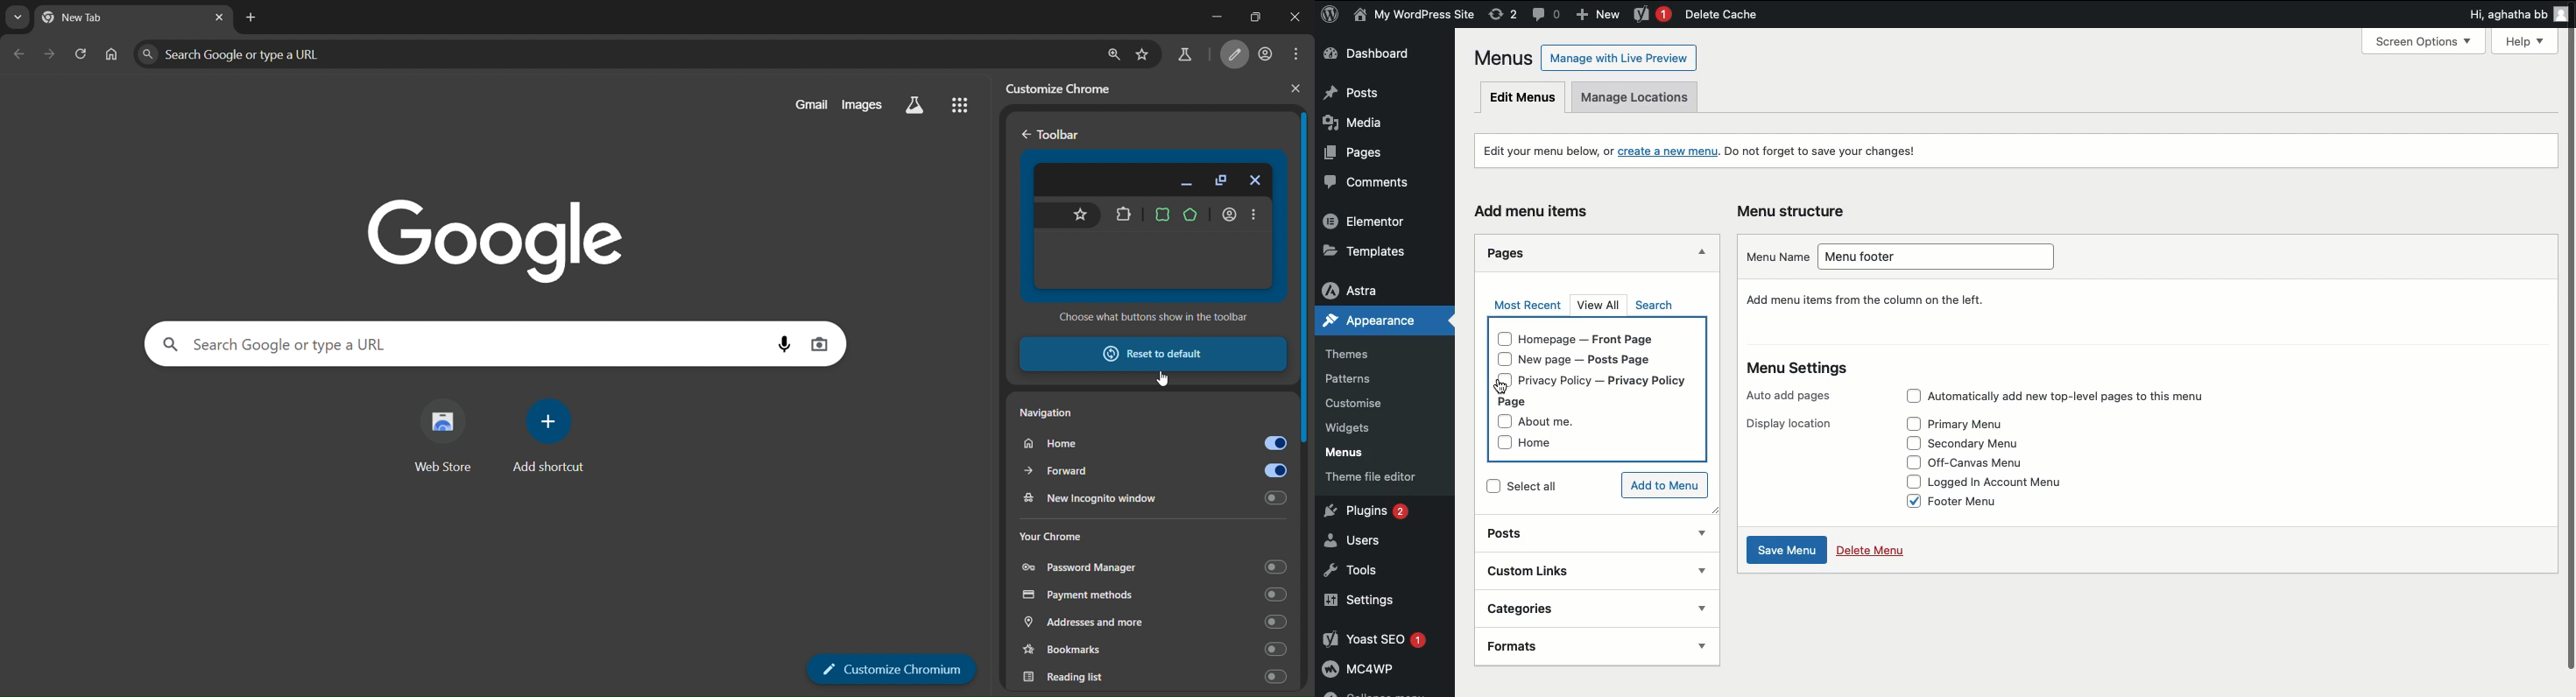  I want to click on customize chromium, so click(1234, 55).